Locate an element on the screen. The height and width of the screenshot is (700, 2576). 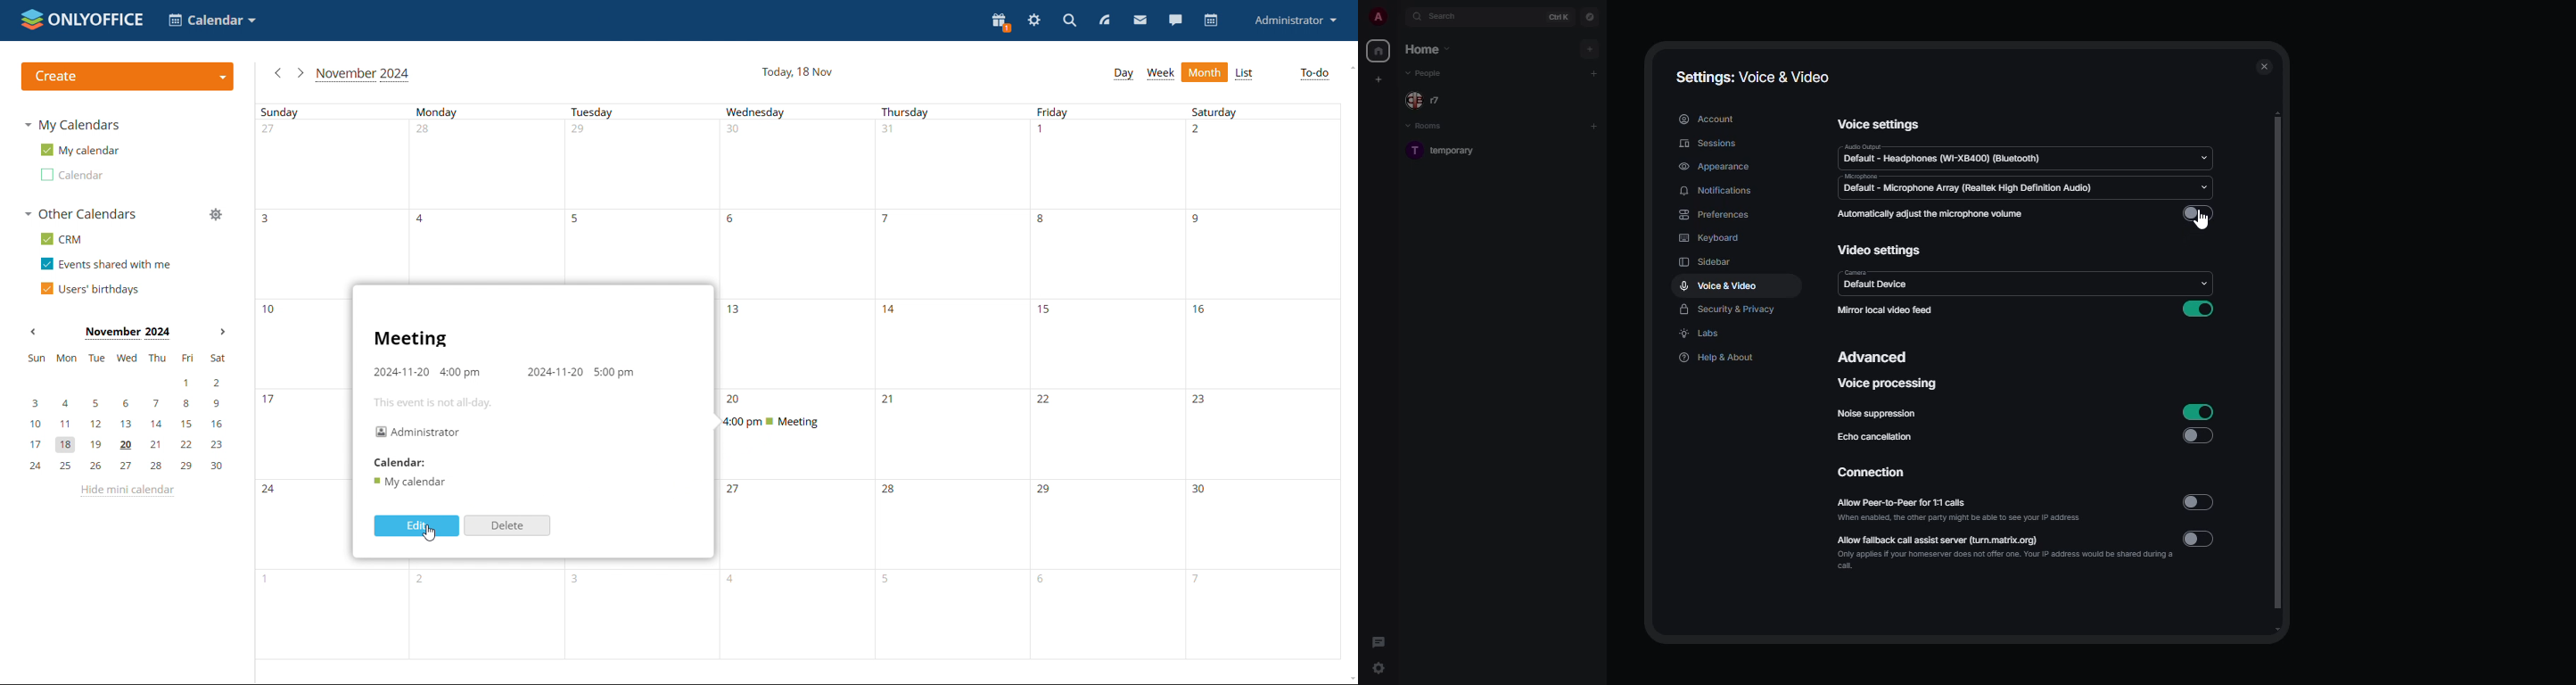
voice processing is located at coordinates (1887, 384).